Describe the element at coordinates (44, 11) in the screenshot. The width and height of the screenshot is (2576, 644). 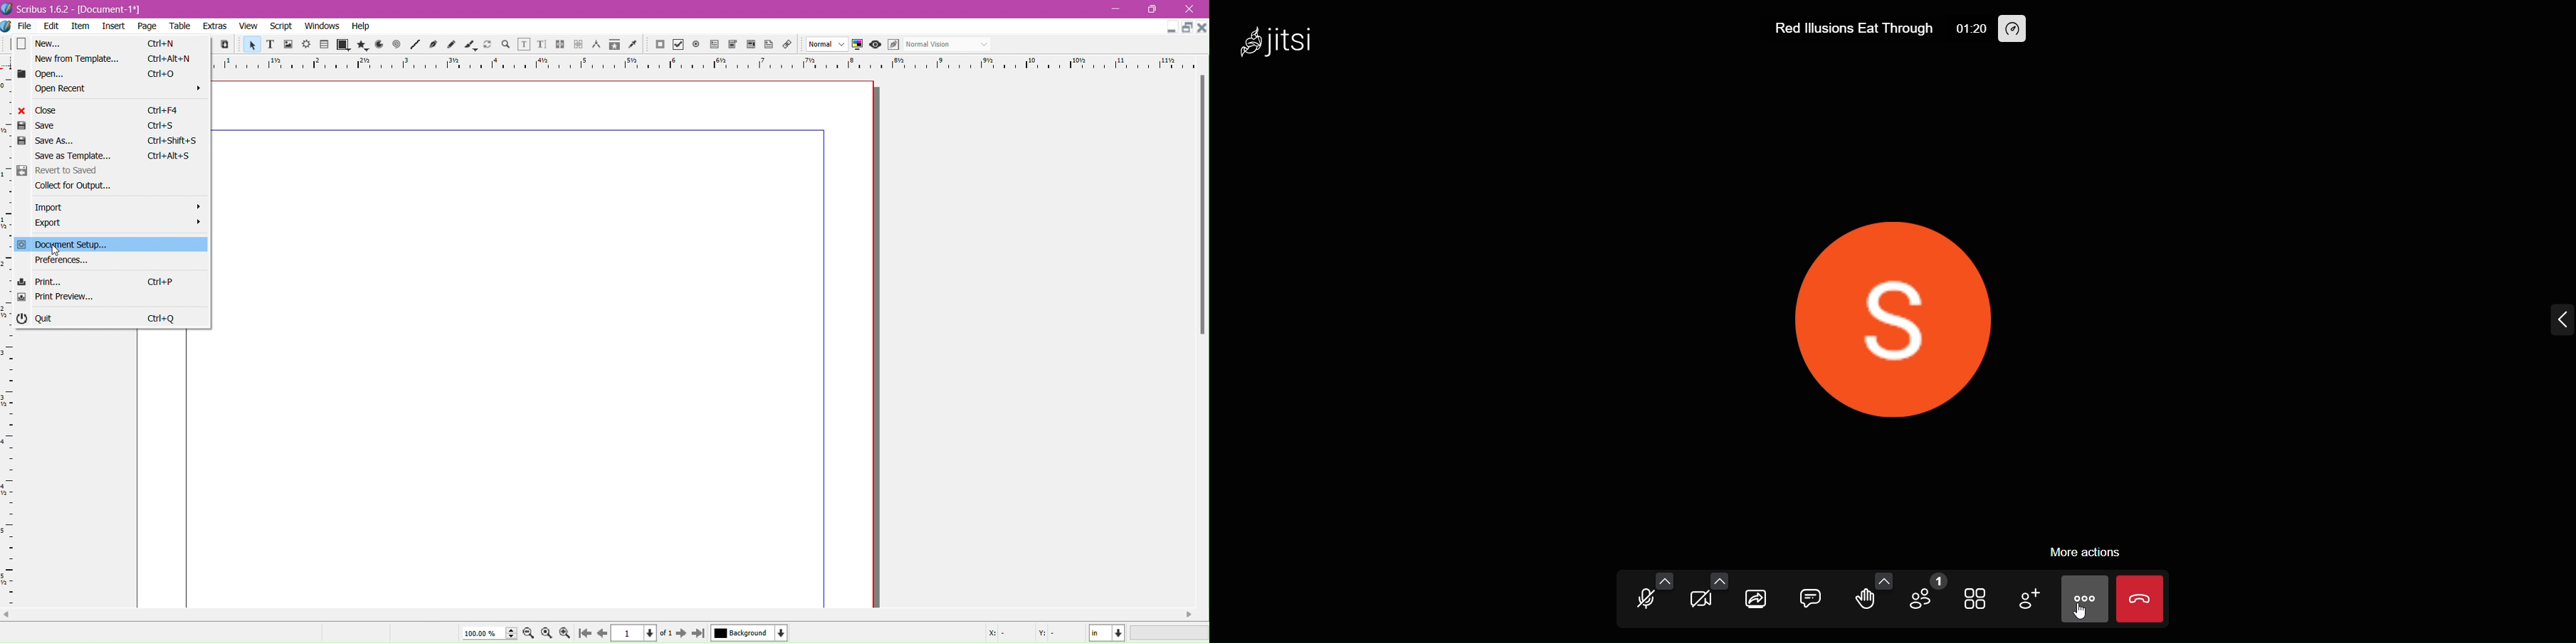
I see `app name` at that location.